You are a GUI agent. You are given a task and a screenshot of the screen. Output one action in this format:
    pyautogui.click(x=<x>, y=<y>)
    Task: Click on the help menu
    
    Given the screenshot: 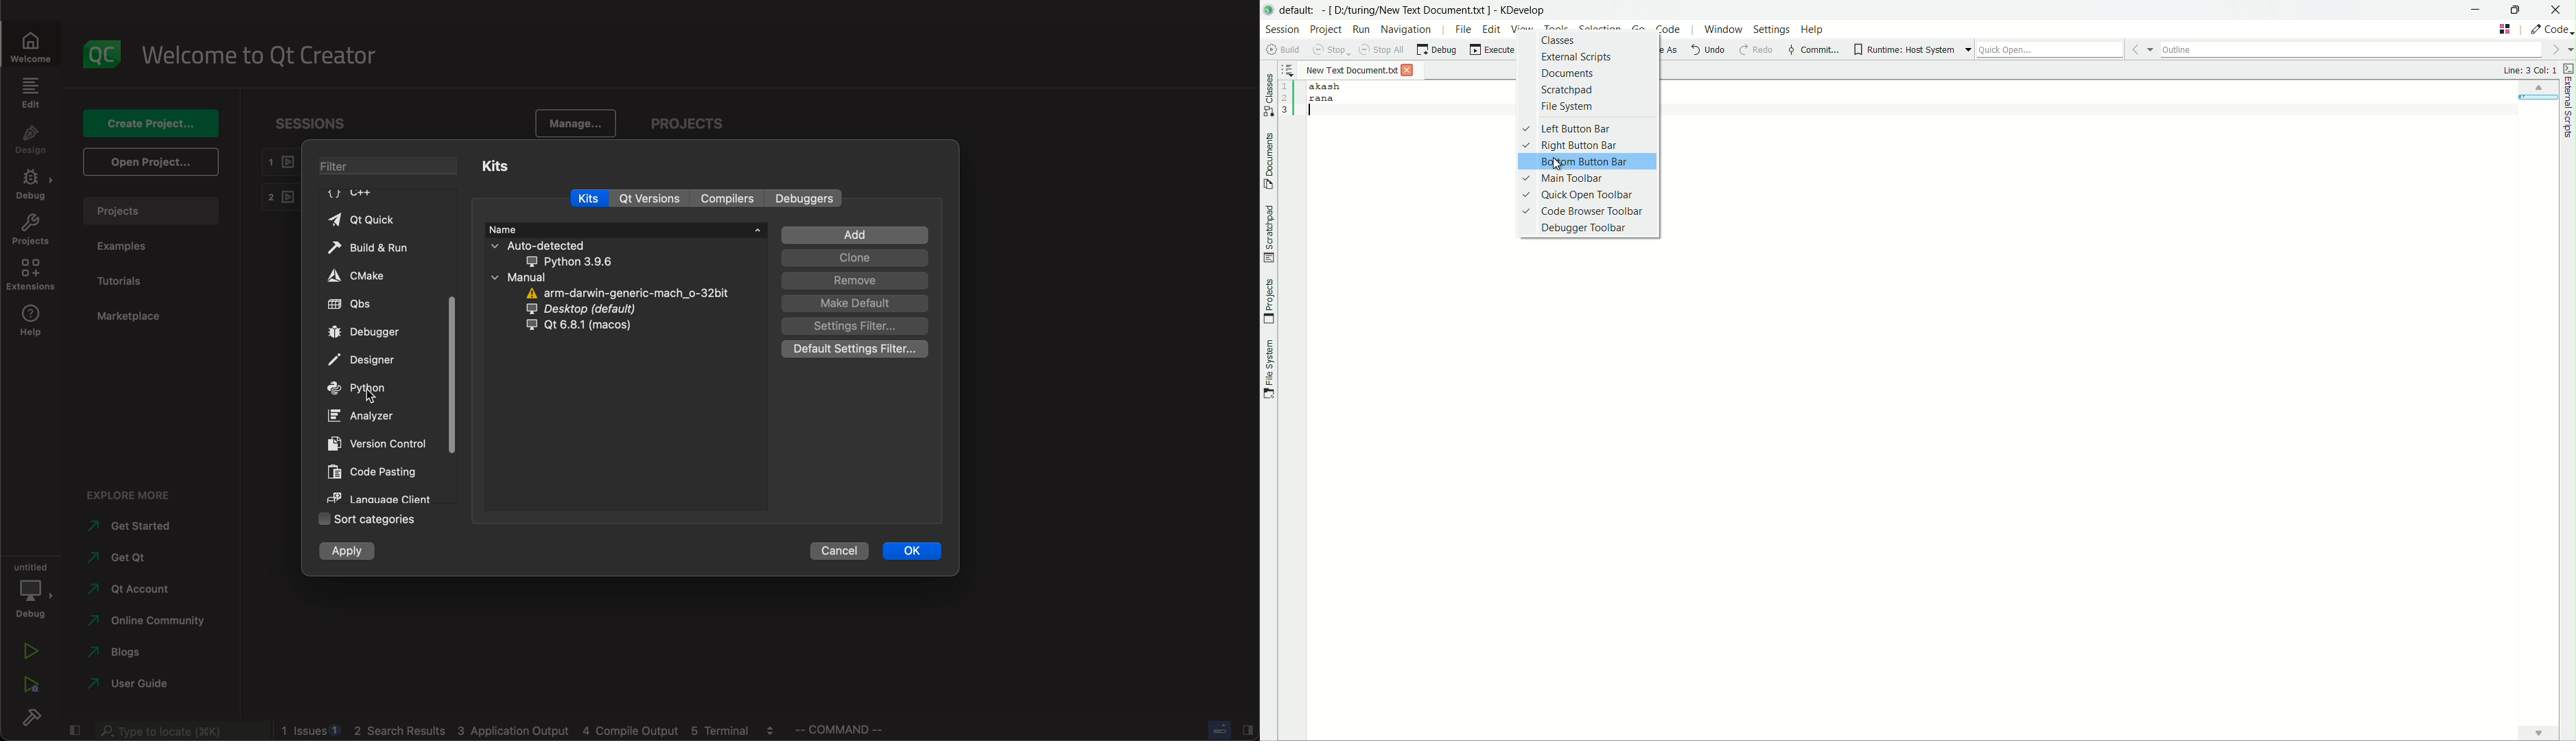 What is the action you would take?
    pyautogui.click(x=1814, y=30)
    